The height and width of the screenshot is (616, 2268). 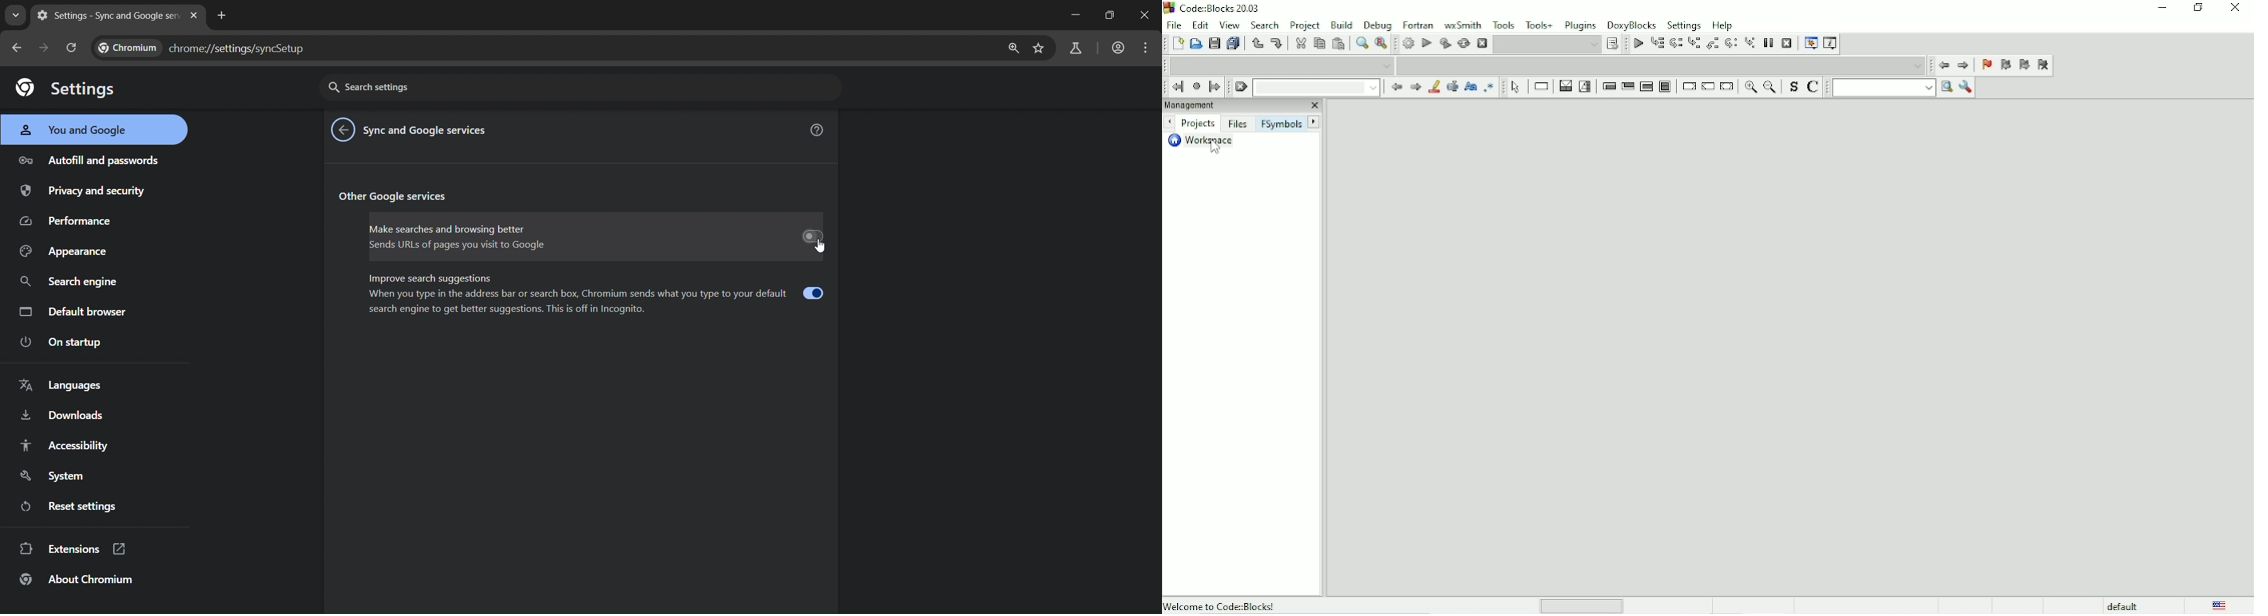 What do you see at coordinates (1196, 86) in the screenshot?
I see `Last jump` at bounding box center [1196, 86].